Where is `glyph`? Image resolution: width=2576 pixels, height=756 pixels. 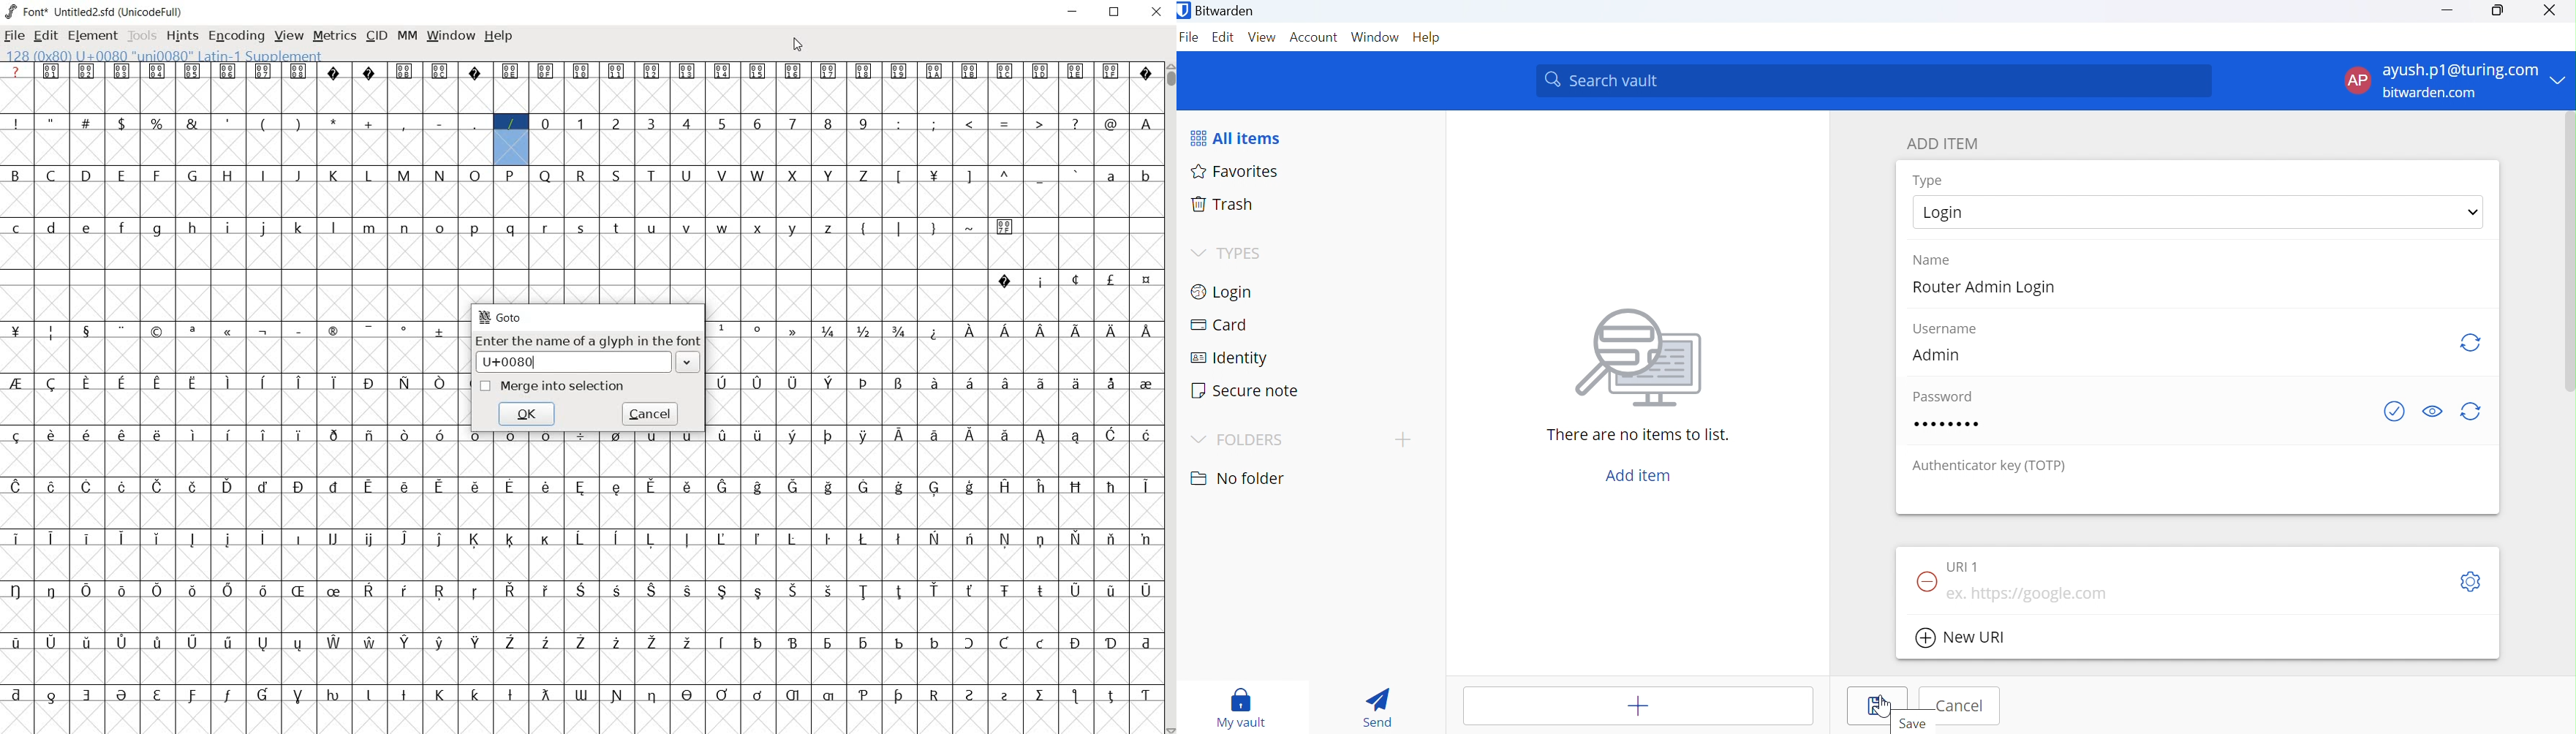 glyph is located at coordinates (440, 383).